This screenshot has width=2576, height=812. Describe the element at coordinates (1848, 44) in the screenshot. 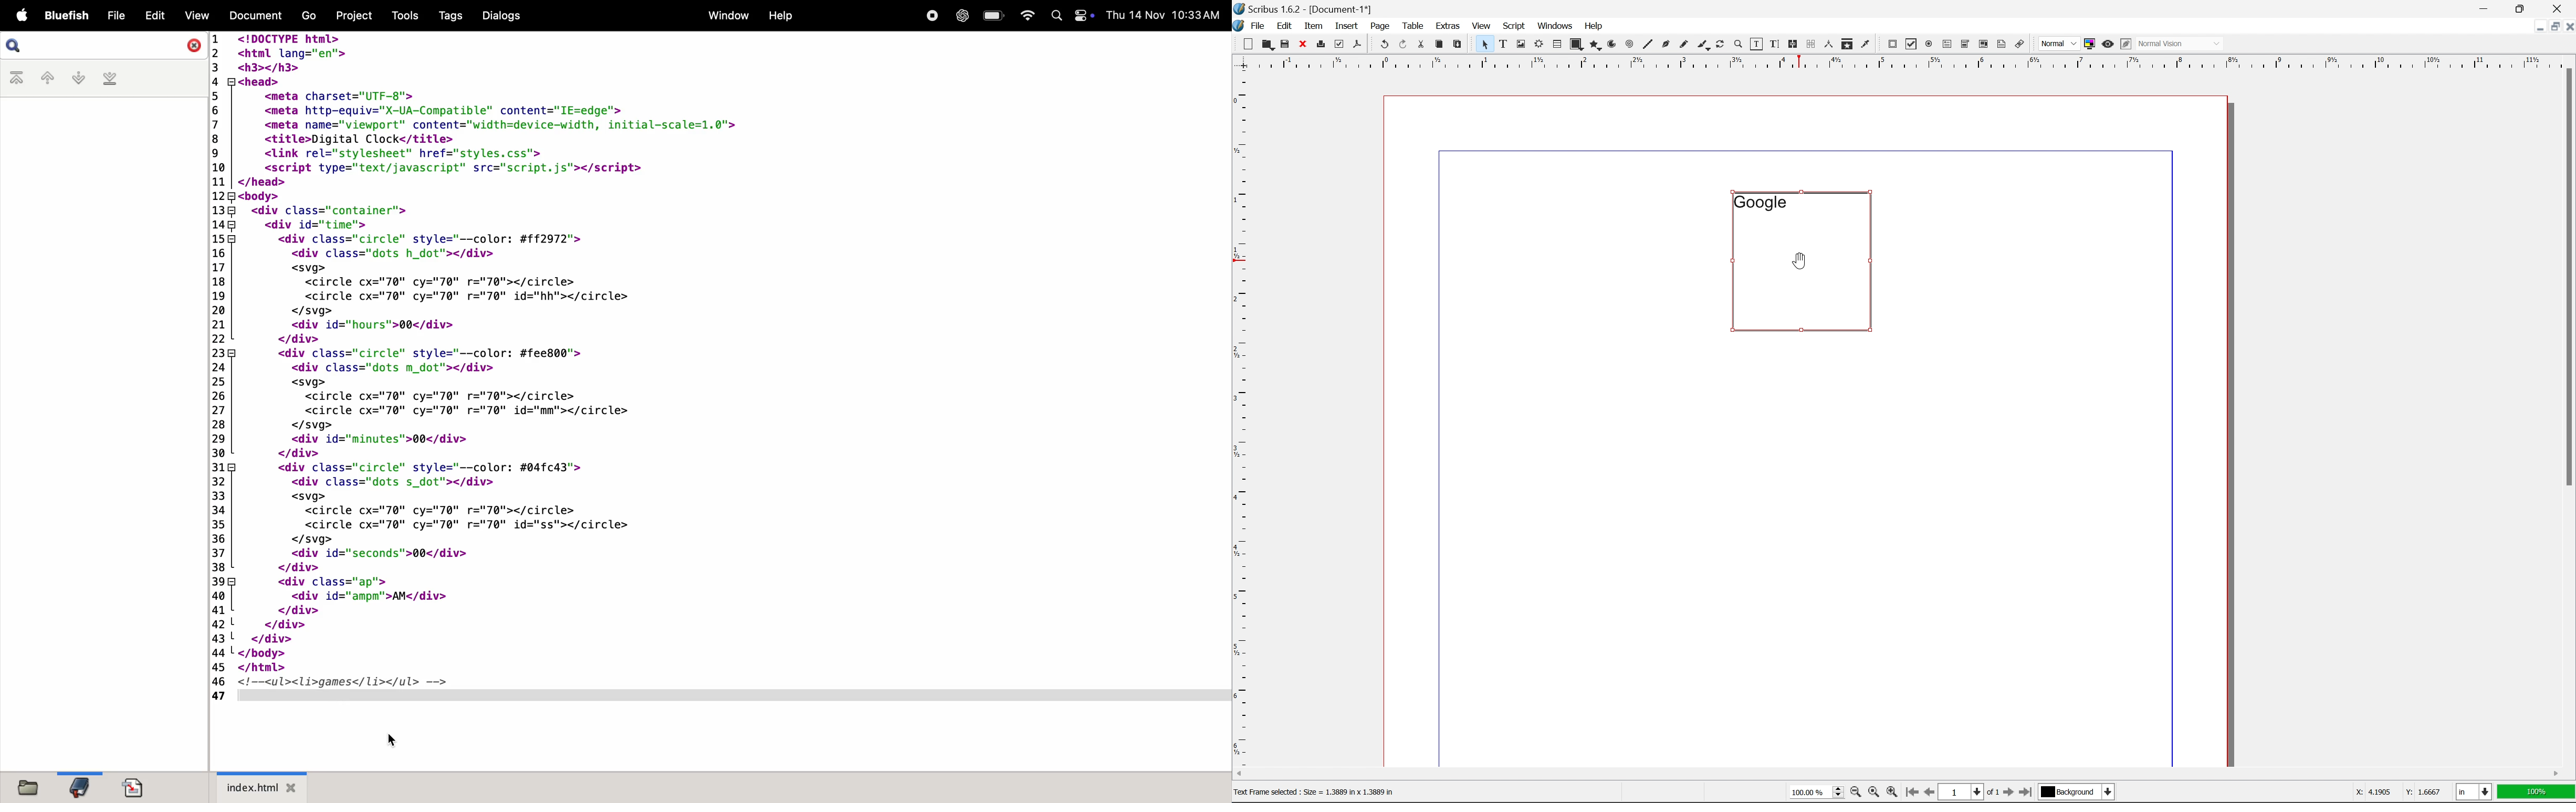

I see `copy item properties` at that location.